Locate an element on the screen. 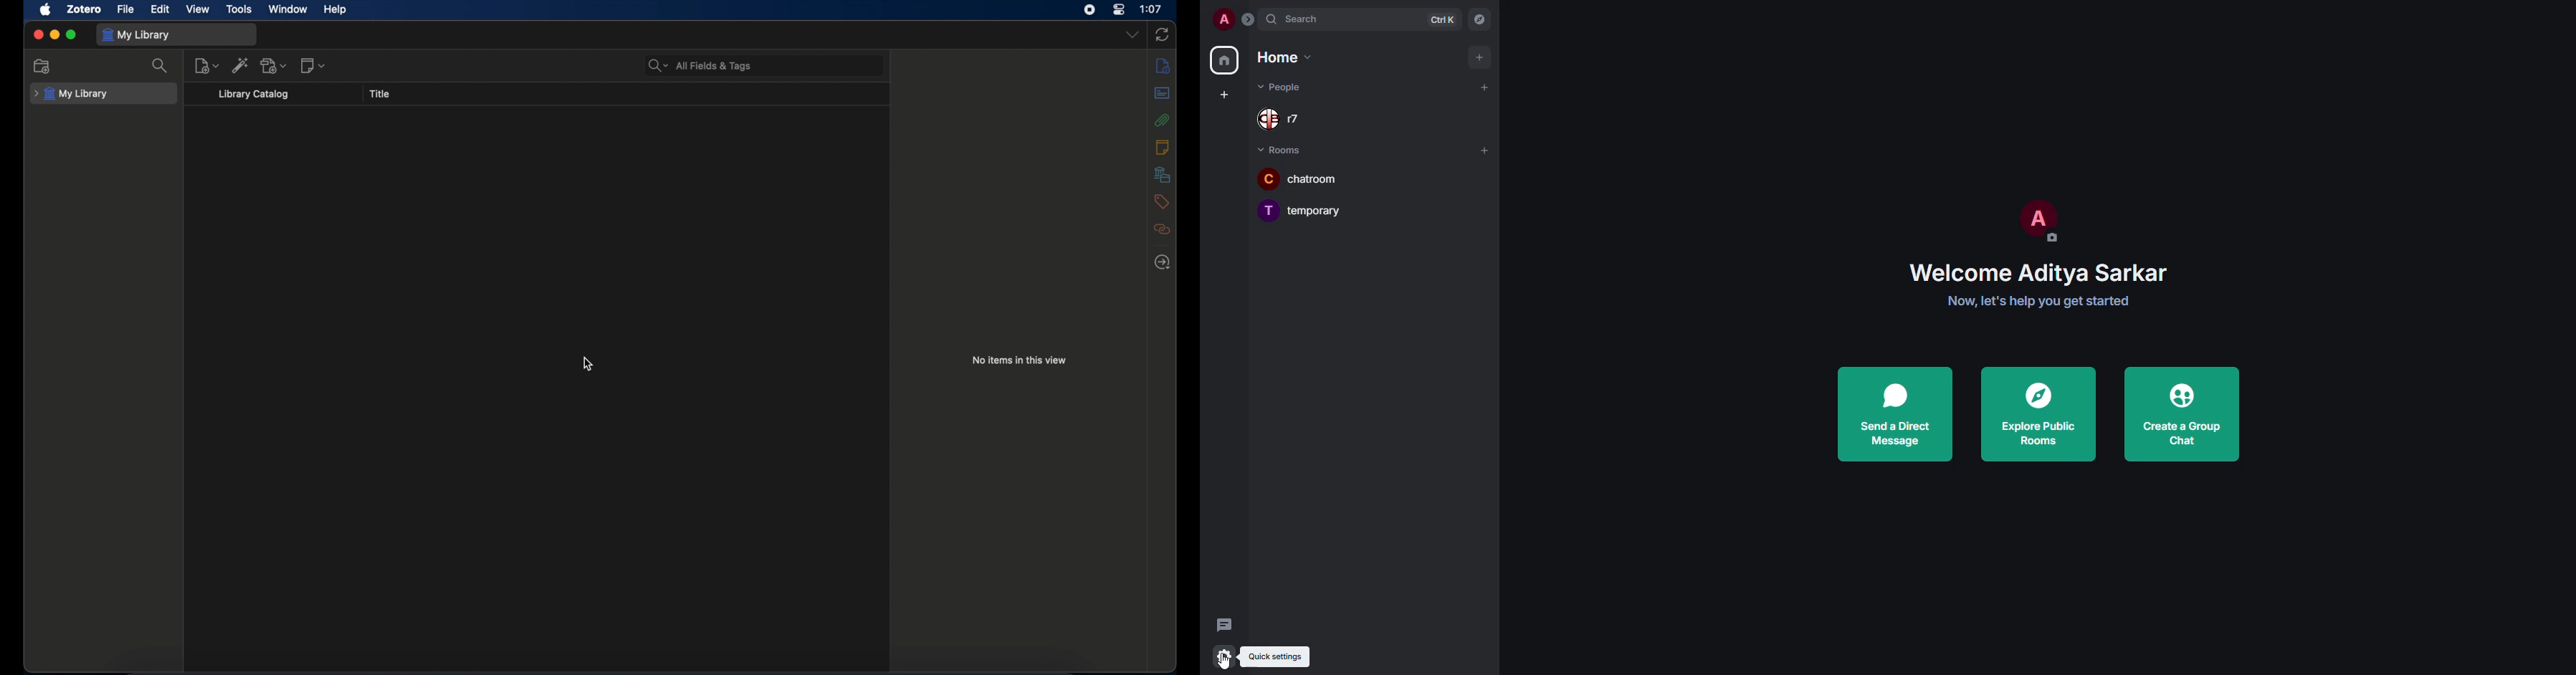 The image size is (2576, 700). add attachments is located at coordinates (274, 65).